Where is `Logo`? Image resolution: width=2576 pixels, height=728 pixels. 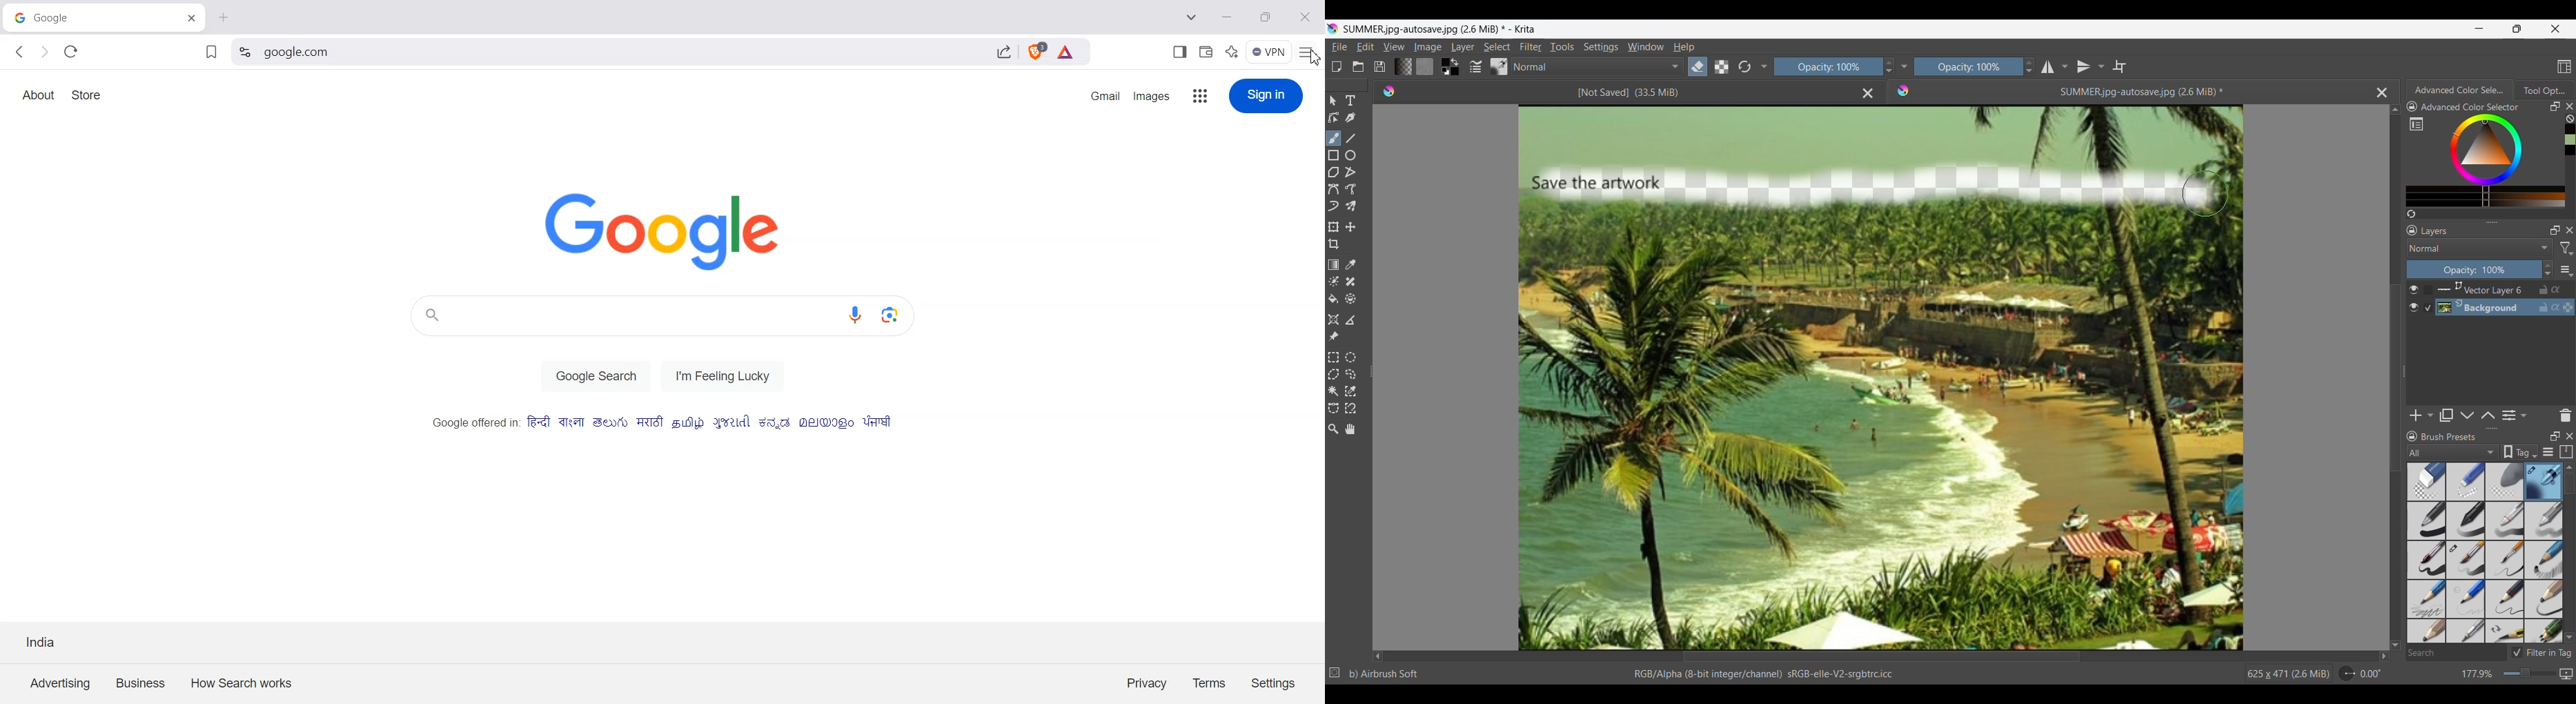 Logo is located at coordinates (675, 231).